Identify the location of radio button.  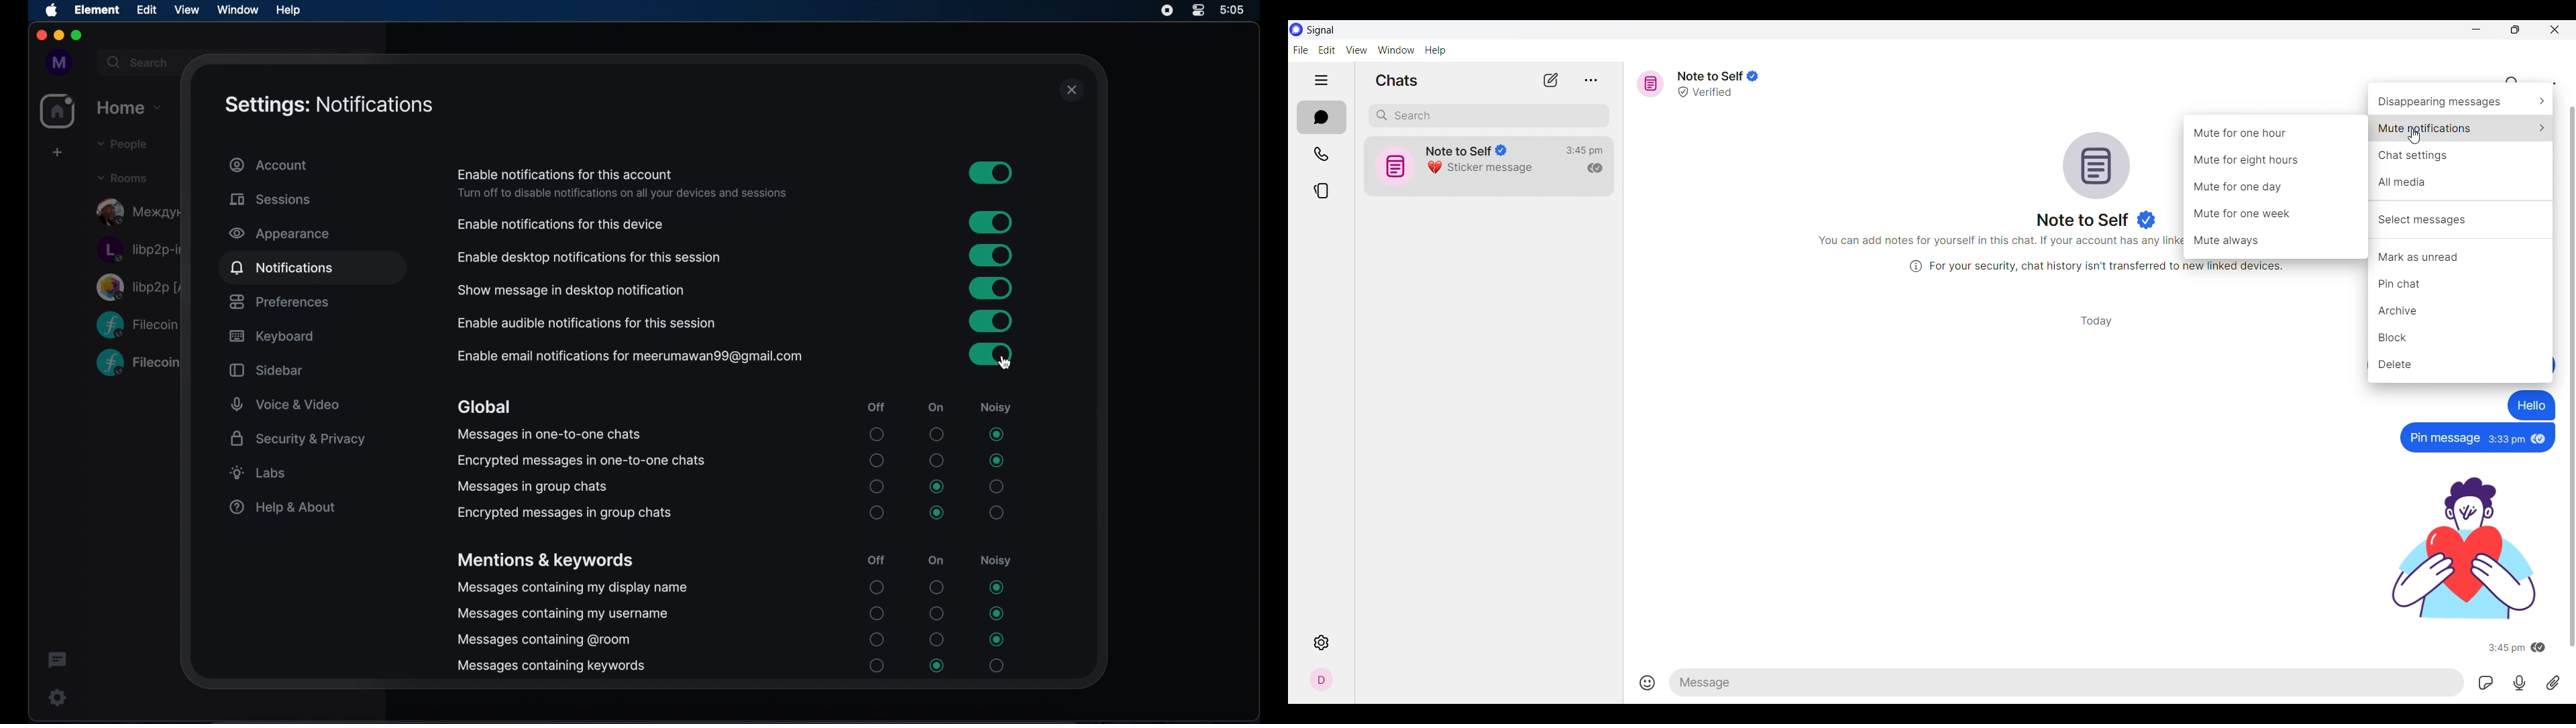
(996, 587).